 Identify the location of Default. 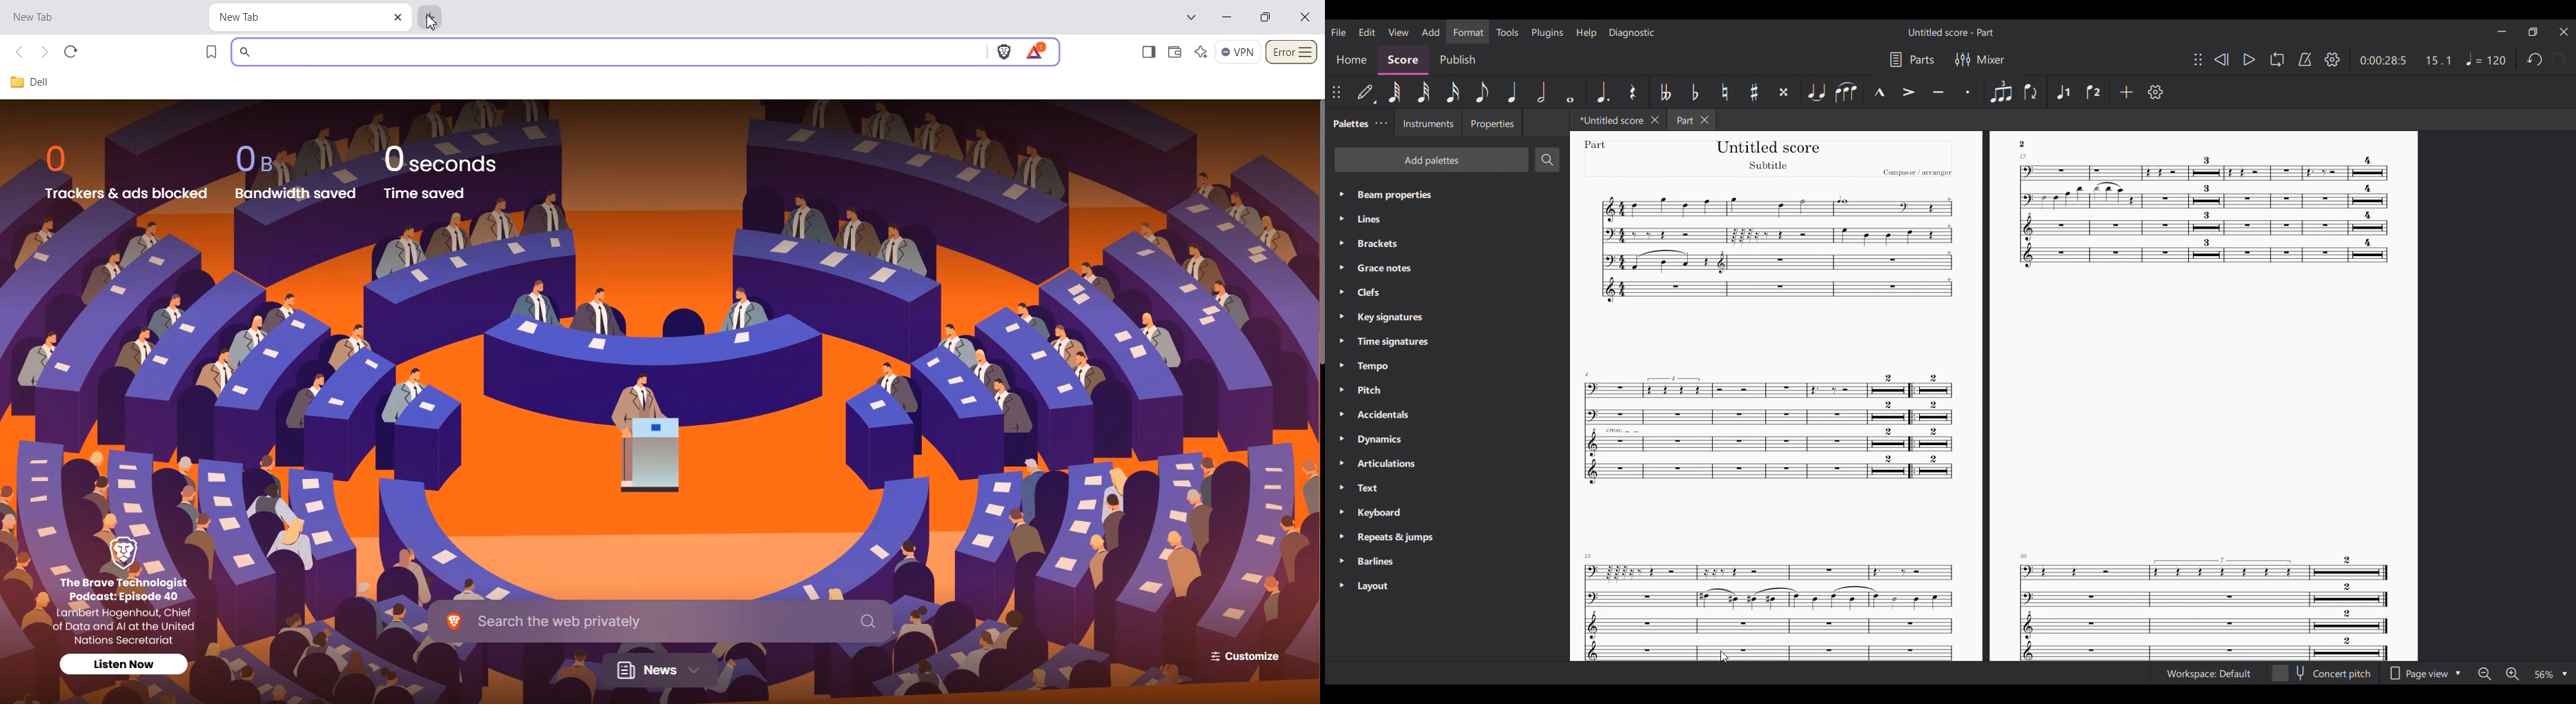
(1365, 92).